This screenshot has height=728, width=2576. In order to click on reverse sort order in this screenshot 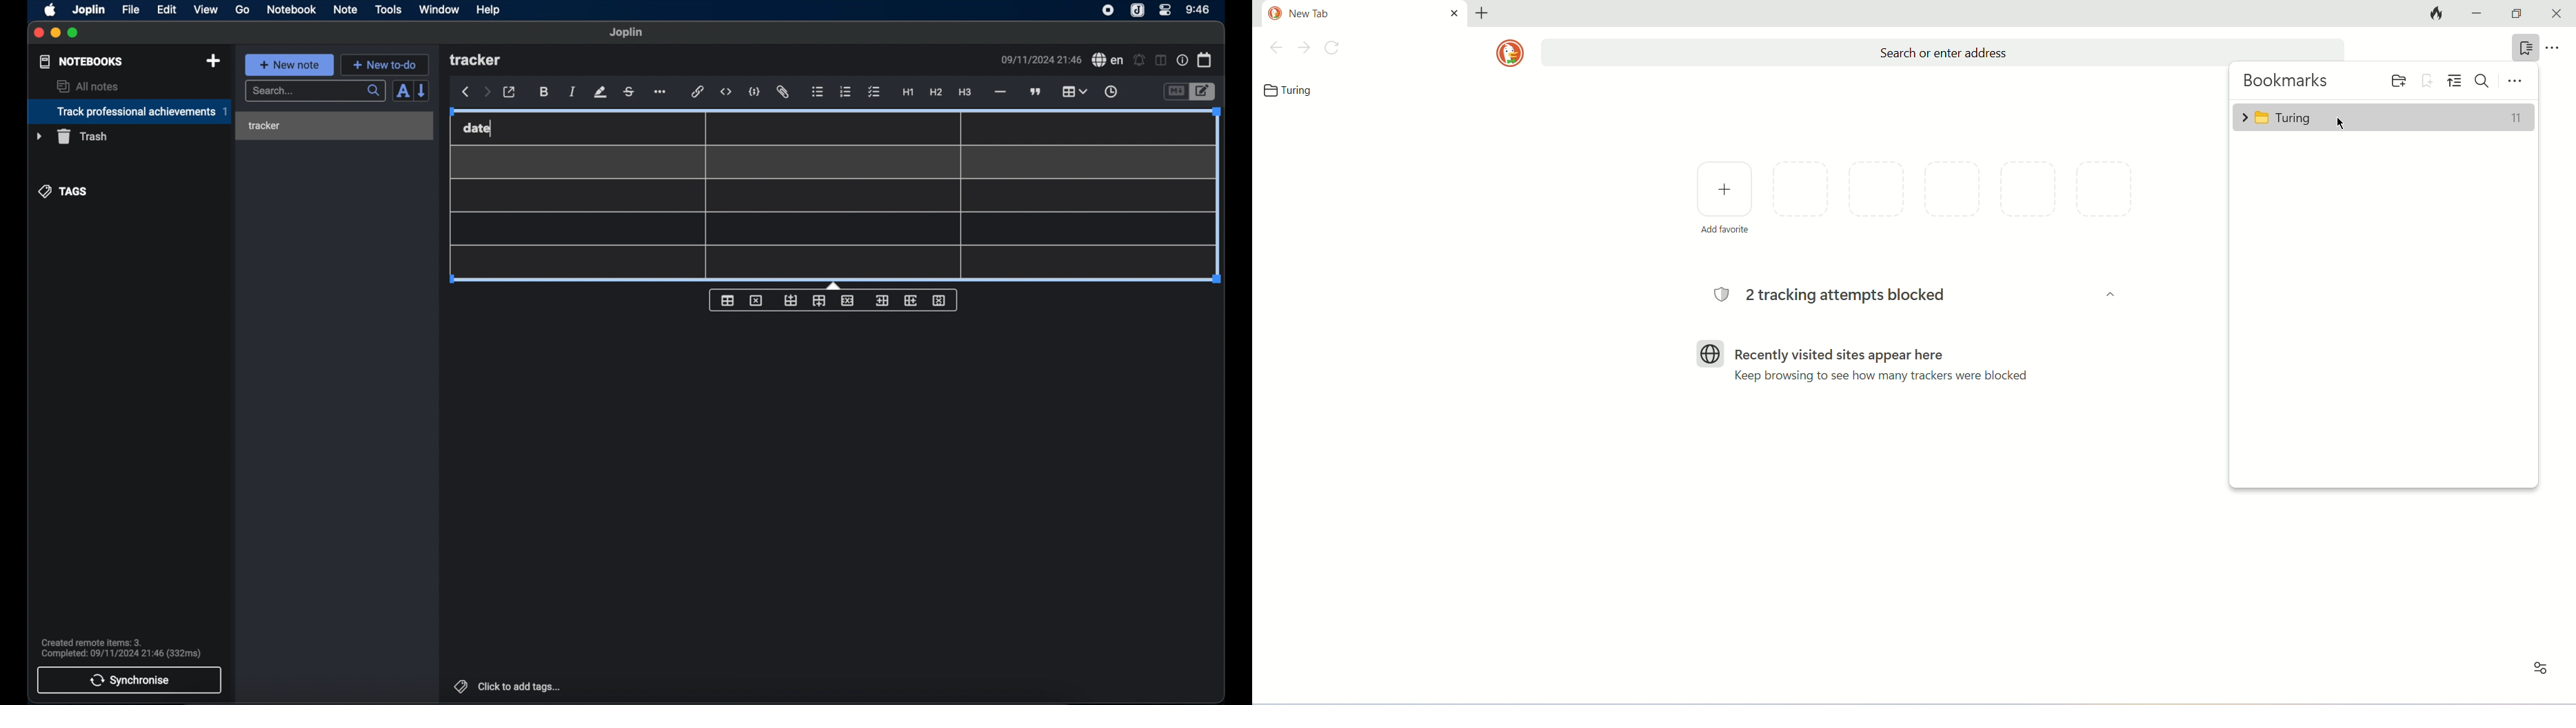, I will do `click(423, 91)`.